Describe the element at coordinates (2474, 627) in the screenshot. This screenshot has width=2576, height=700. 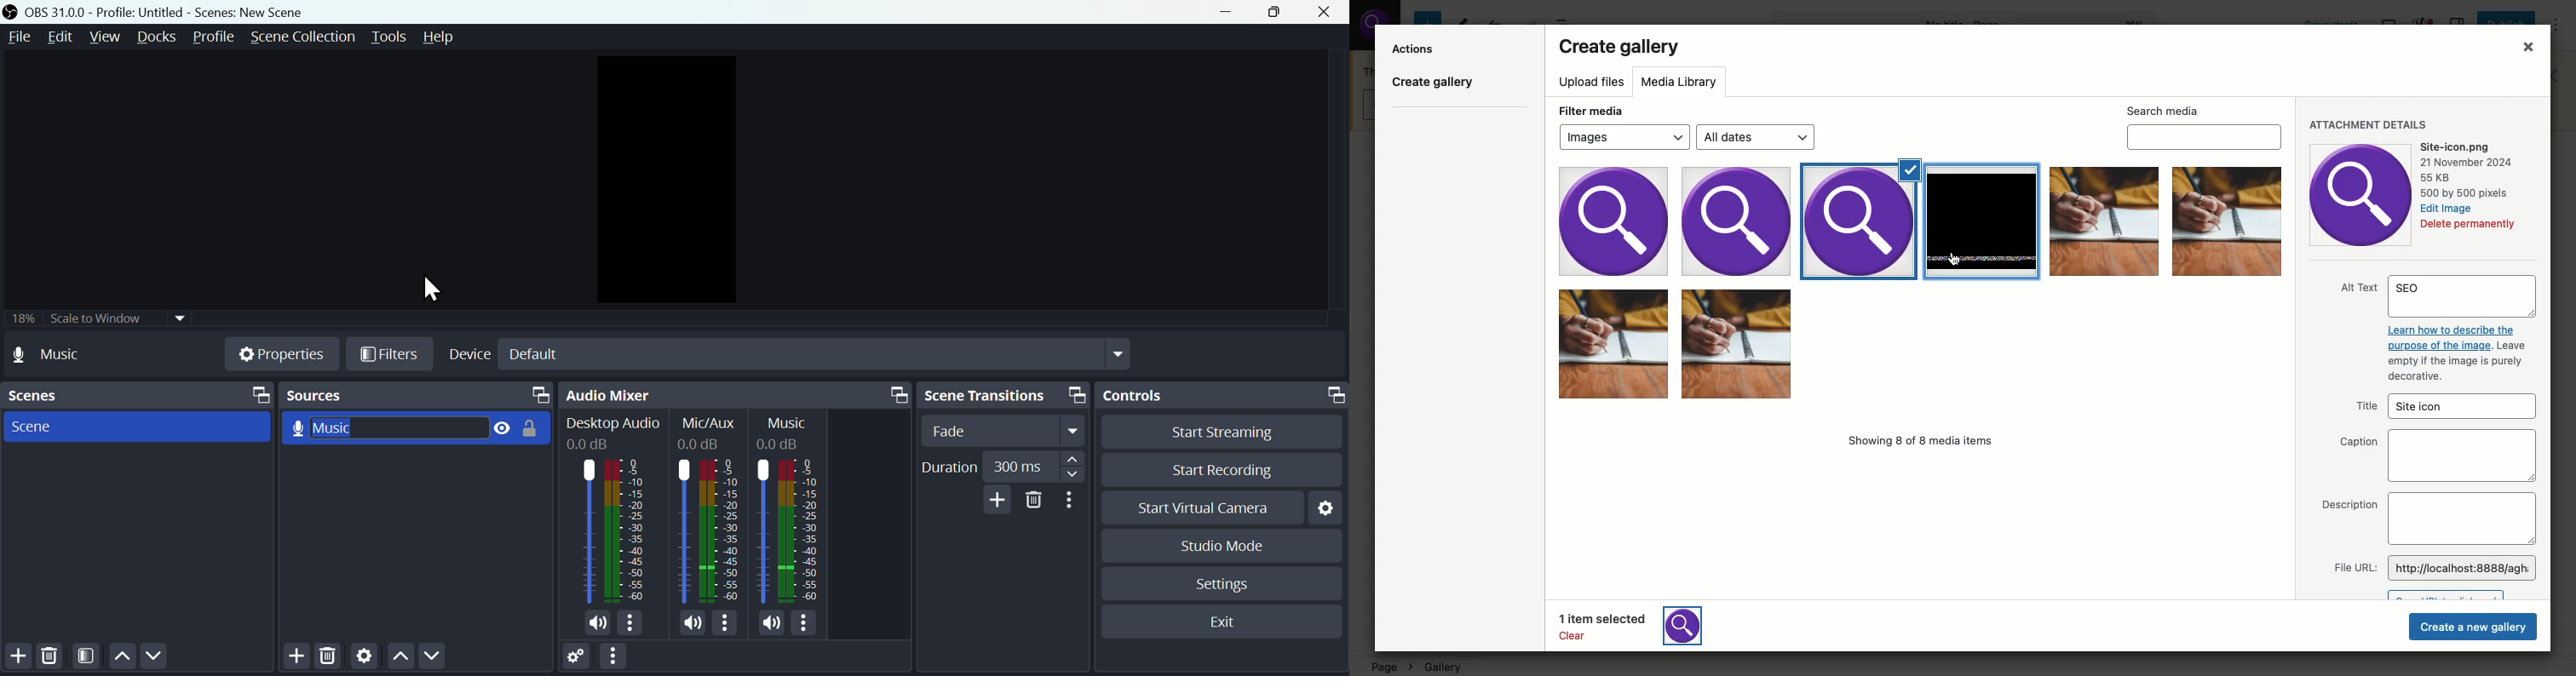
I see `Create new gallery` at that location.